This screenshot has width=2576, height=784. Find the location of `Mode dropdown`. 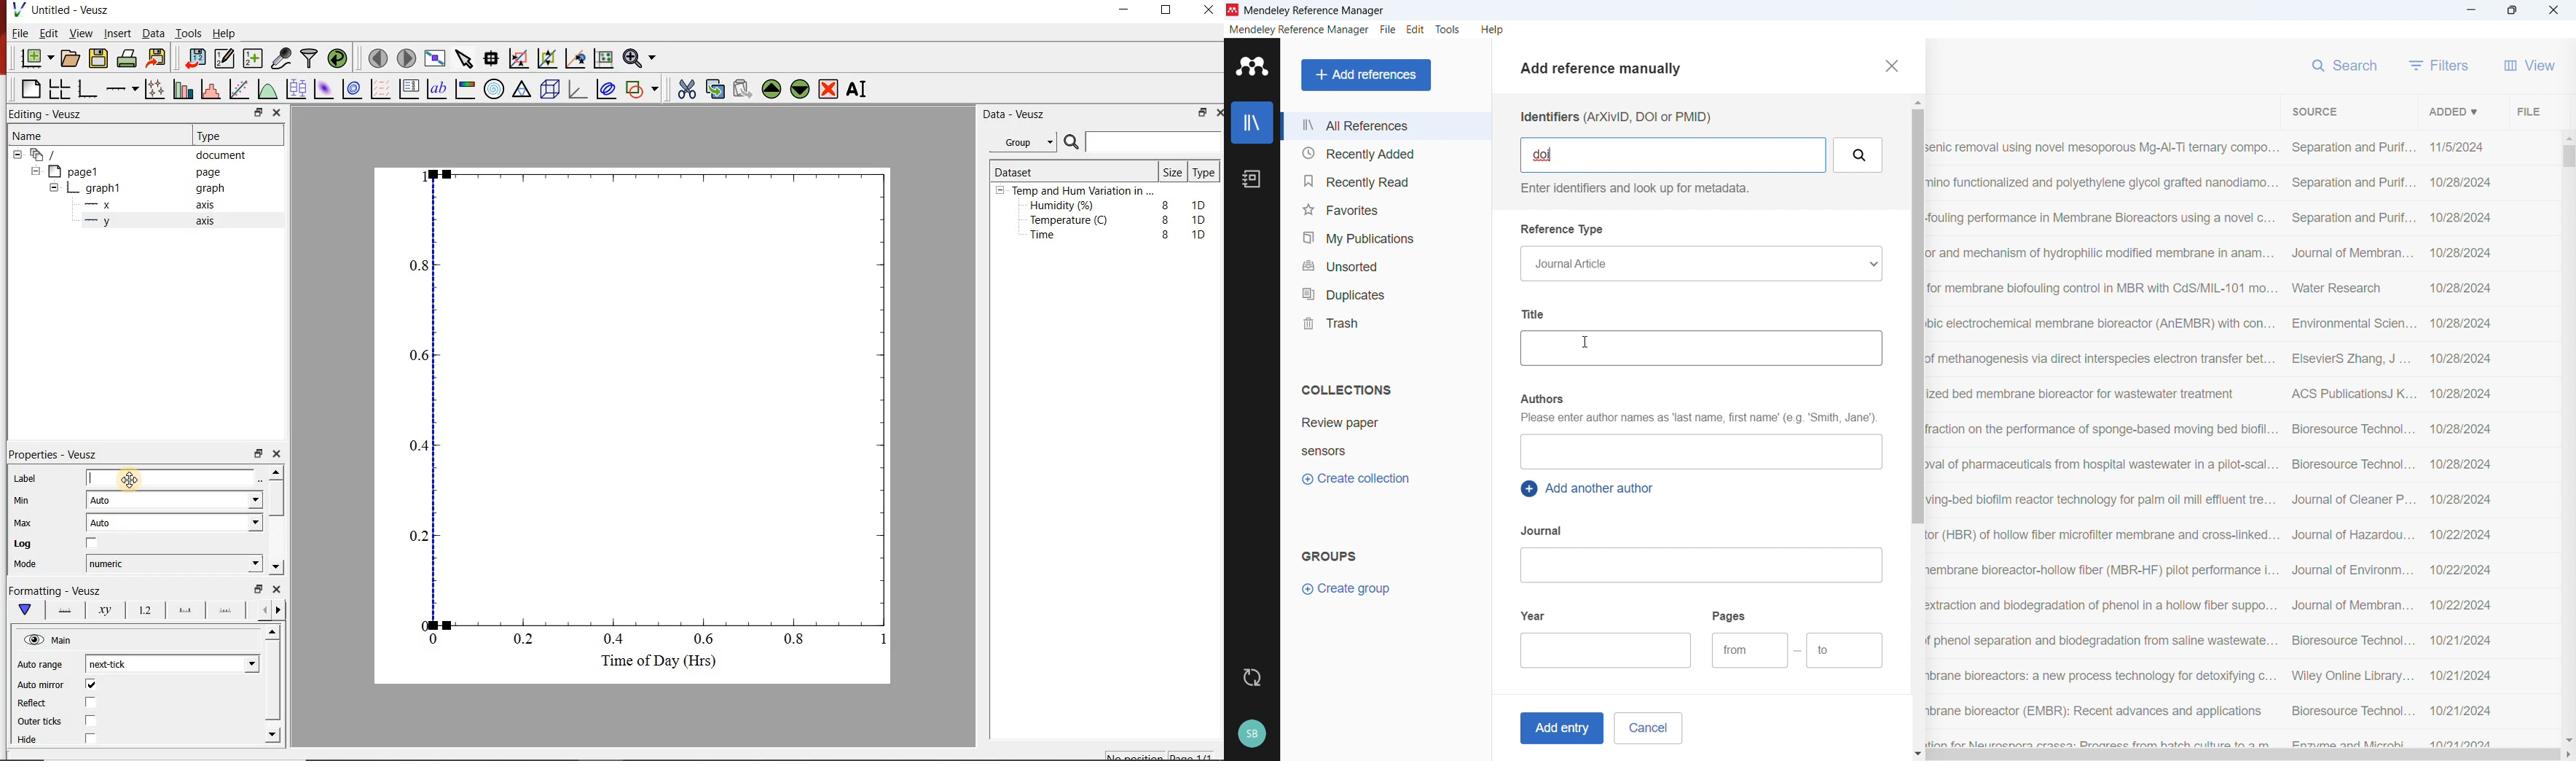

Mode dropdown is located at coordinates (238, 563).